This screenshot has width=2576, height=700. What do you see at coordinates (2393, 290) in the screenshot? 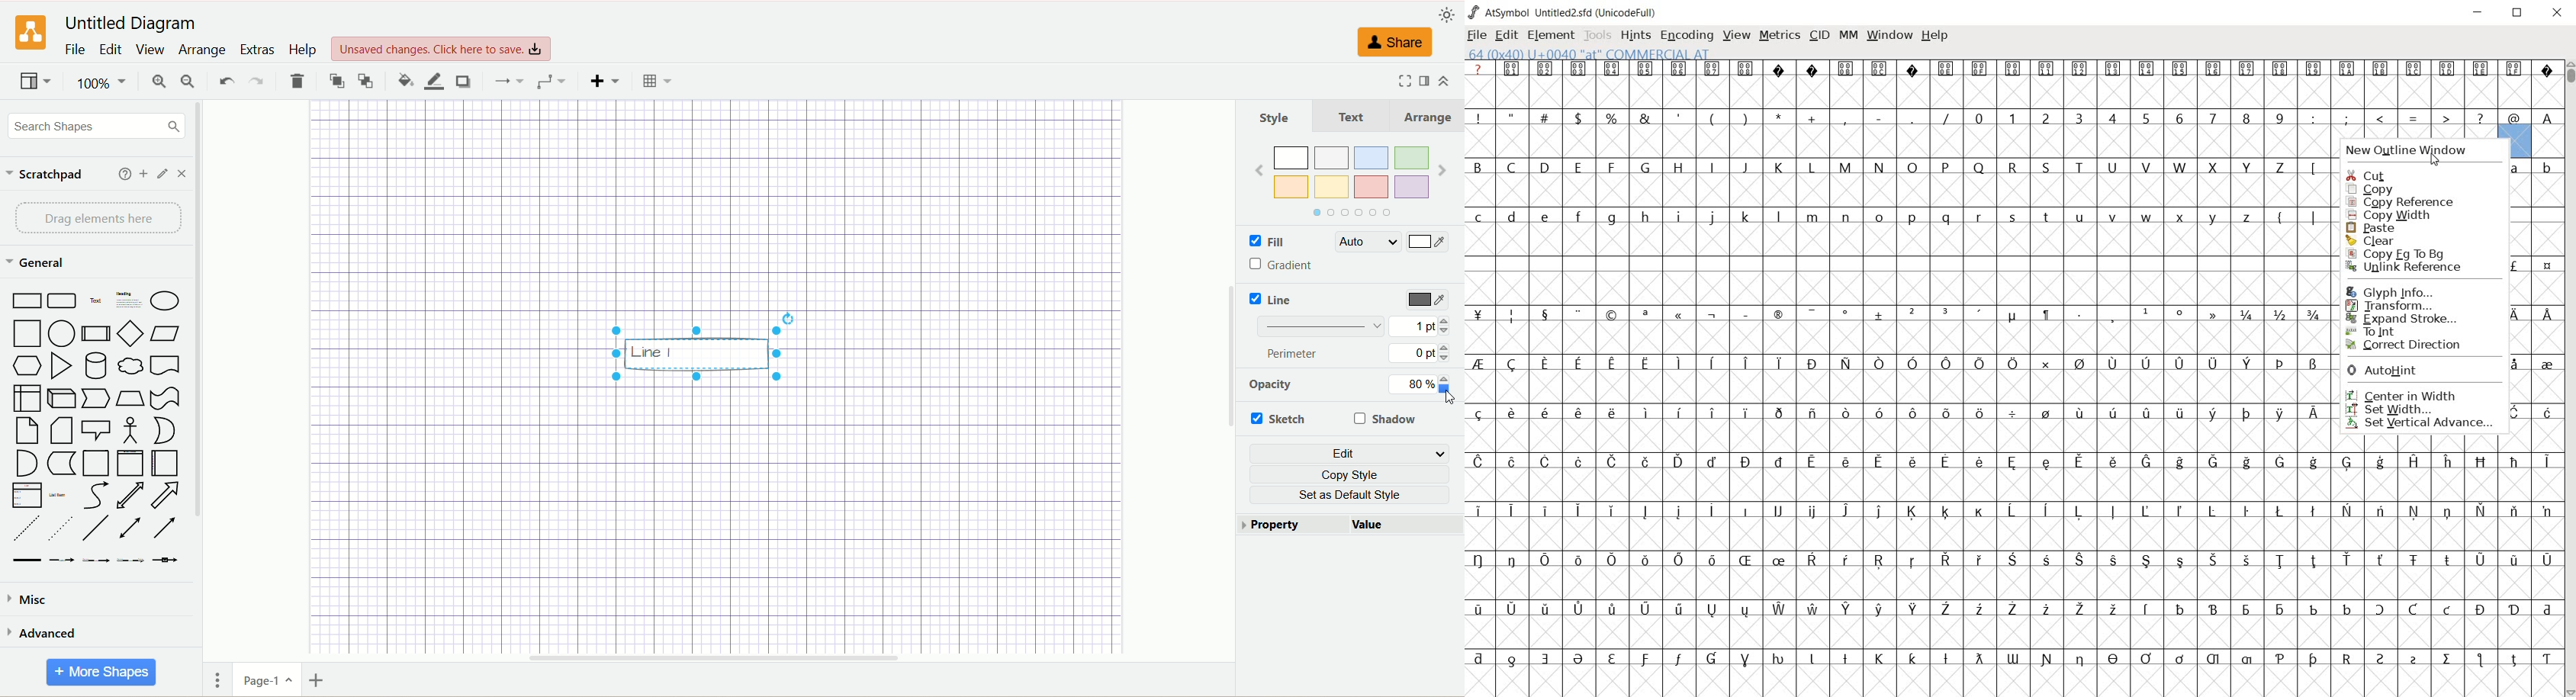
I see `GLYPH INFO` at bounding box center [2393, 290].